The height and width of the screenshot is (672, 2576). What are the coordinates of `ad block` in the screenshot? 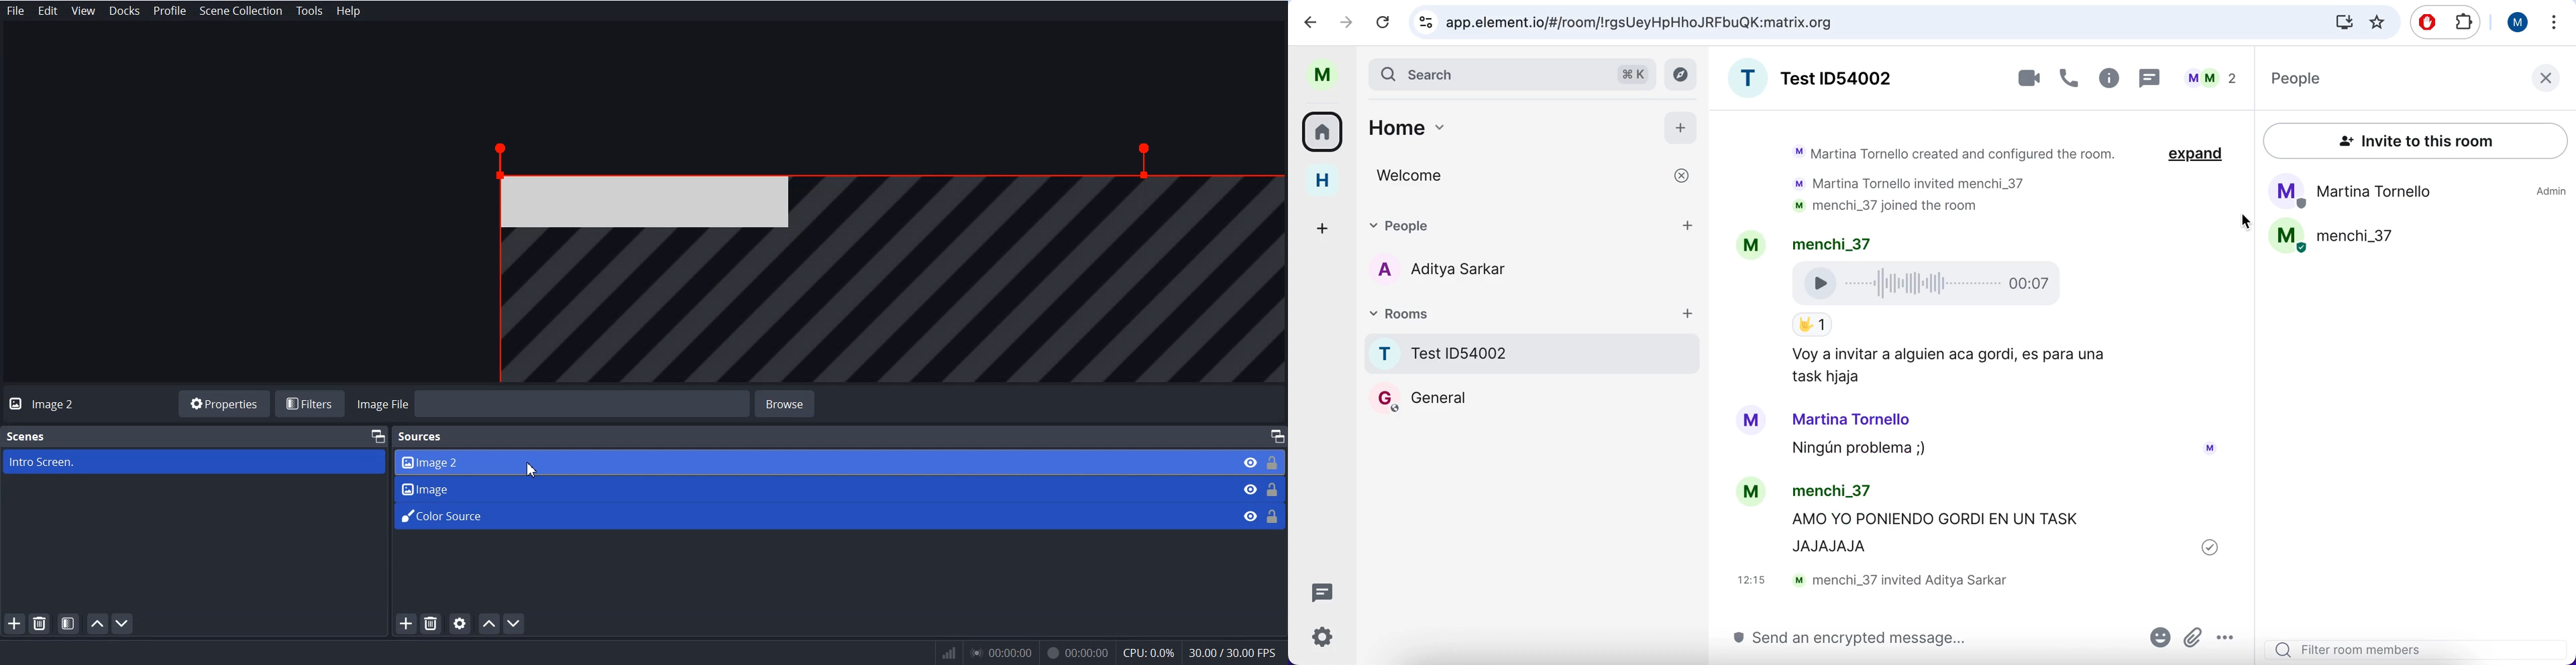 It's located at (2428, 23).